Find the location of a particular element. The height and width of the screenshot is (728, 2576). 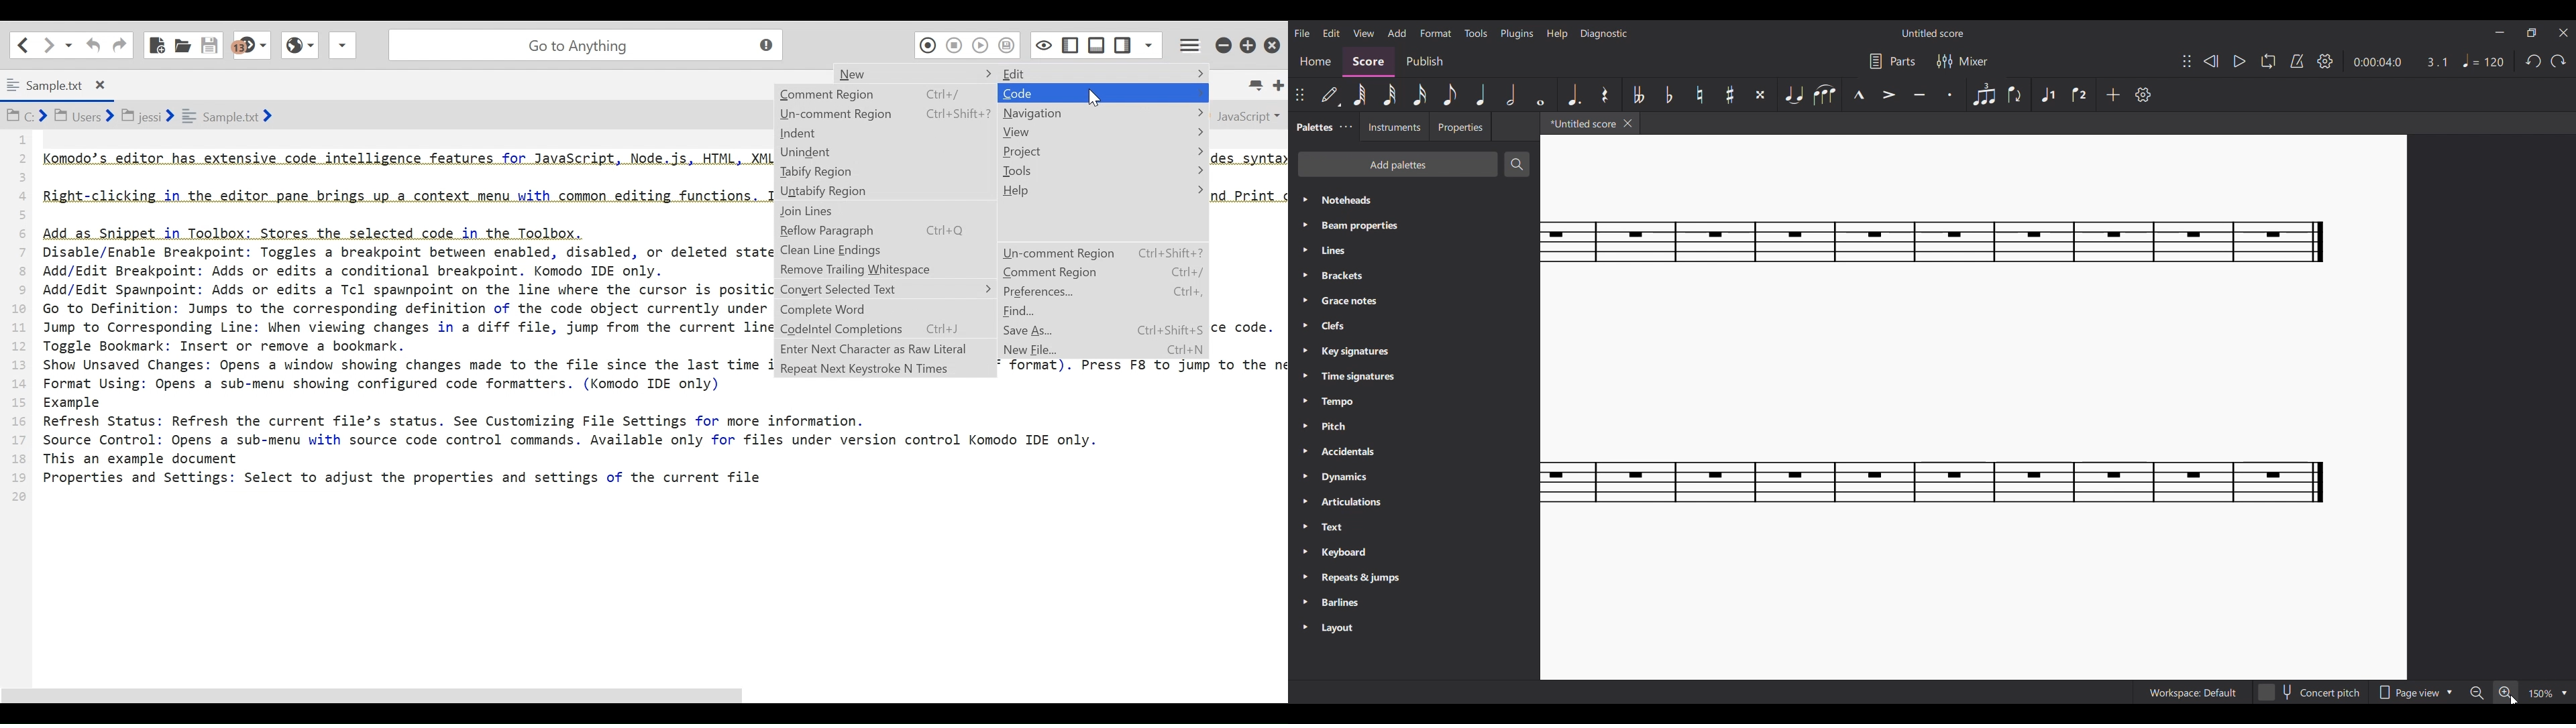

Current duration is located at coordinates (2377, 62).